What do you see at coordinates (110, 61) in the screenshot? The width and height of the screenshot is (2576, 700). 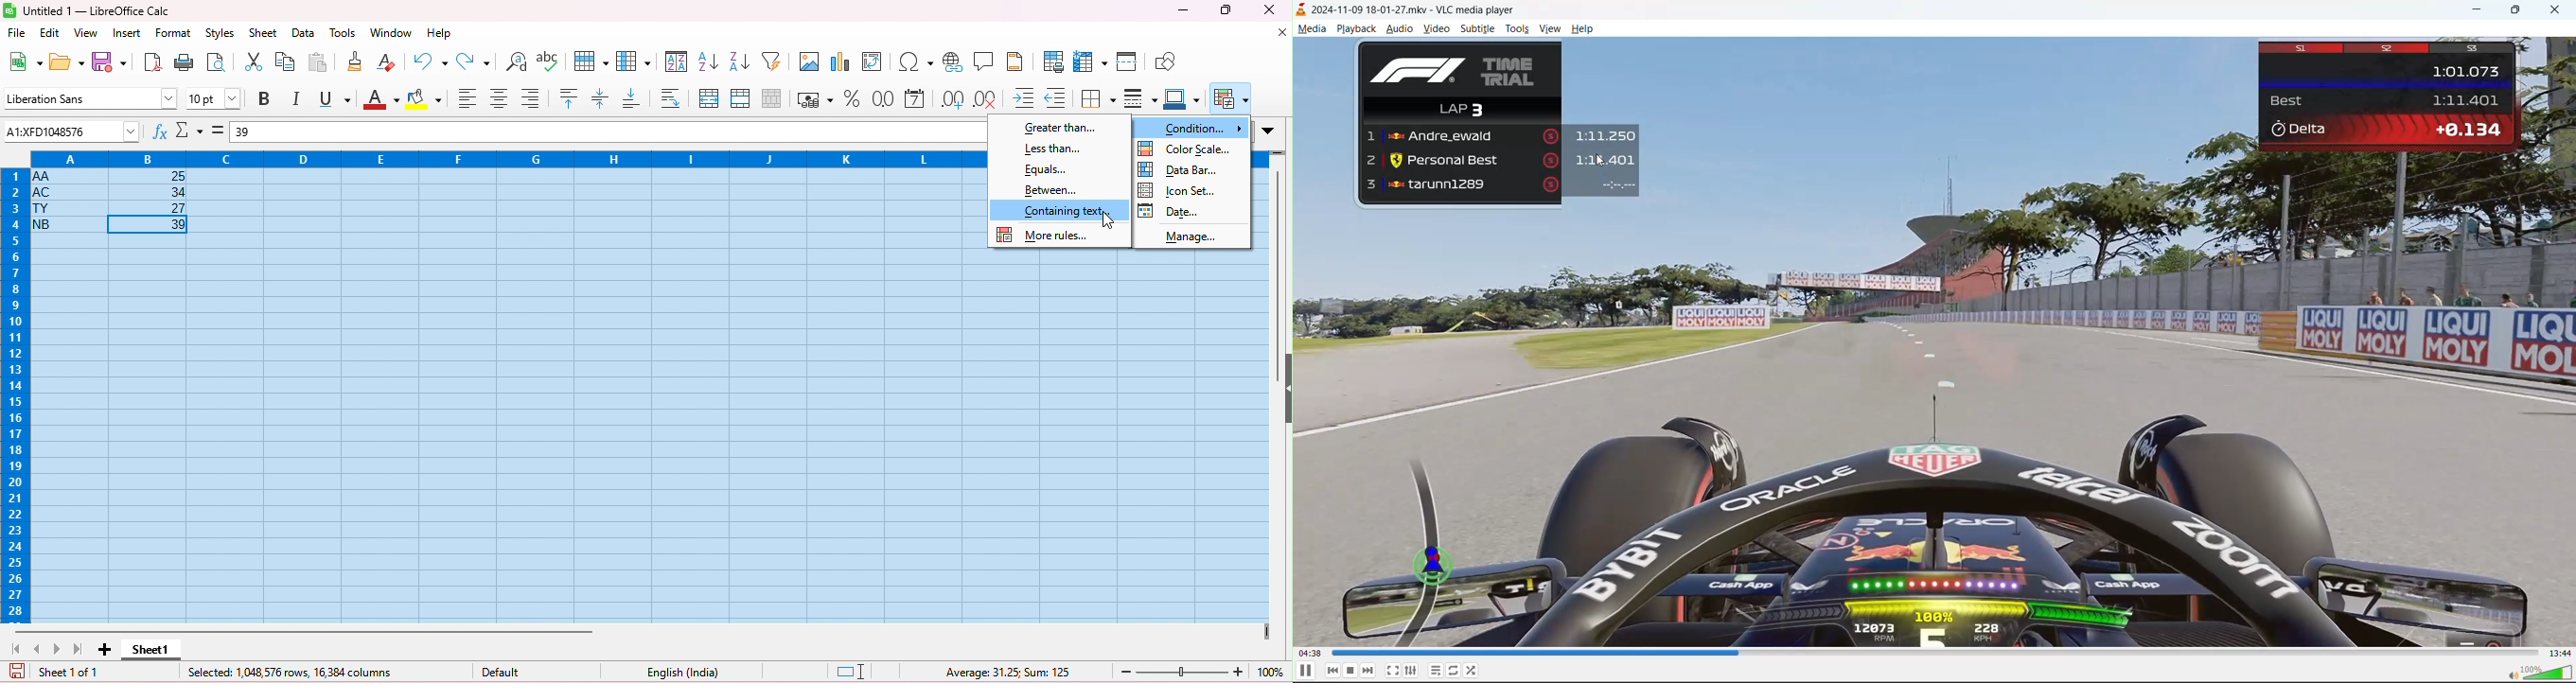 I see `save` at bounding box center [110, 61].